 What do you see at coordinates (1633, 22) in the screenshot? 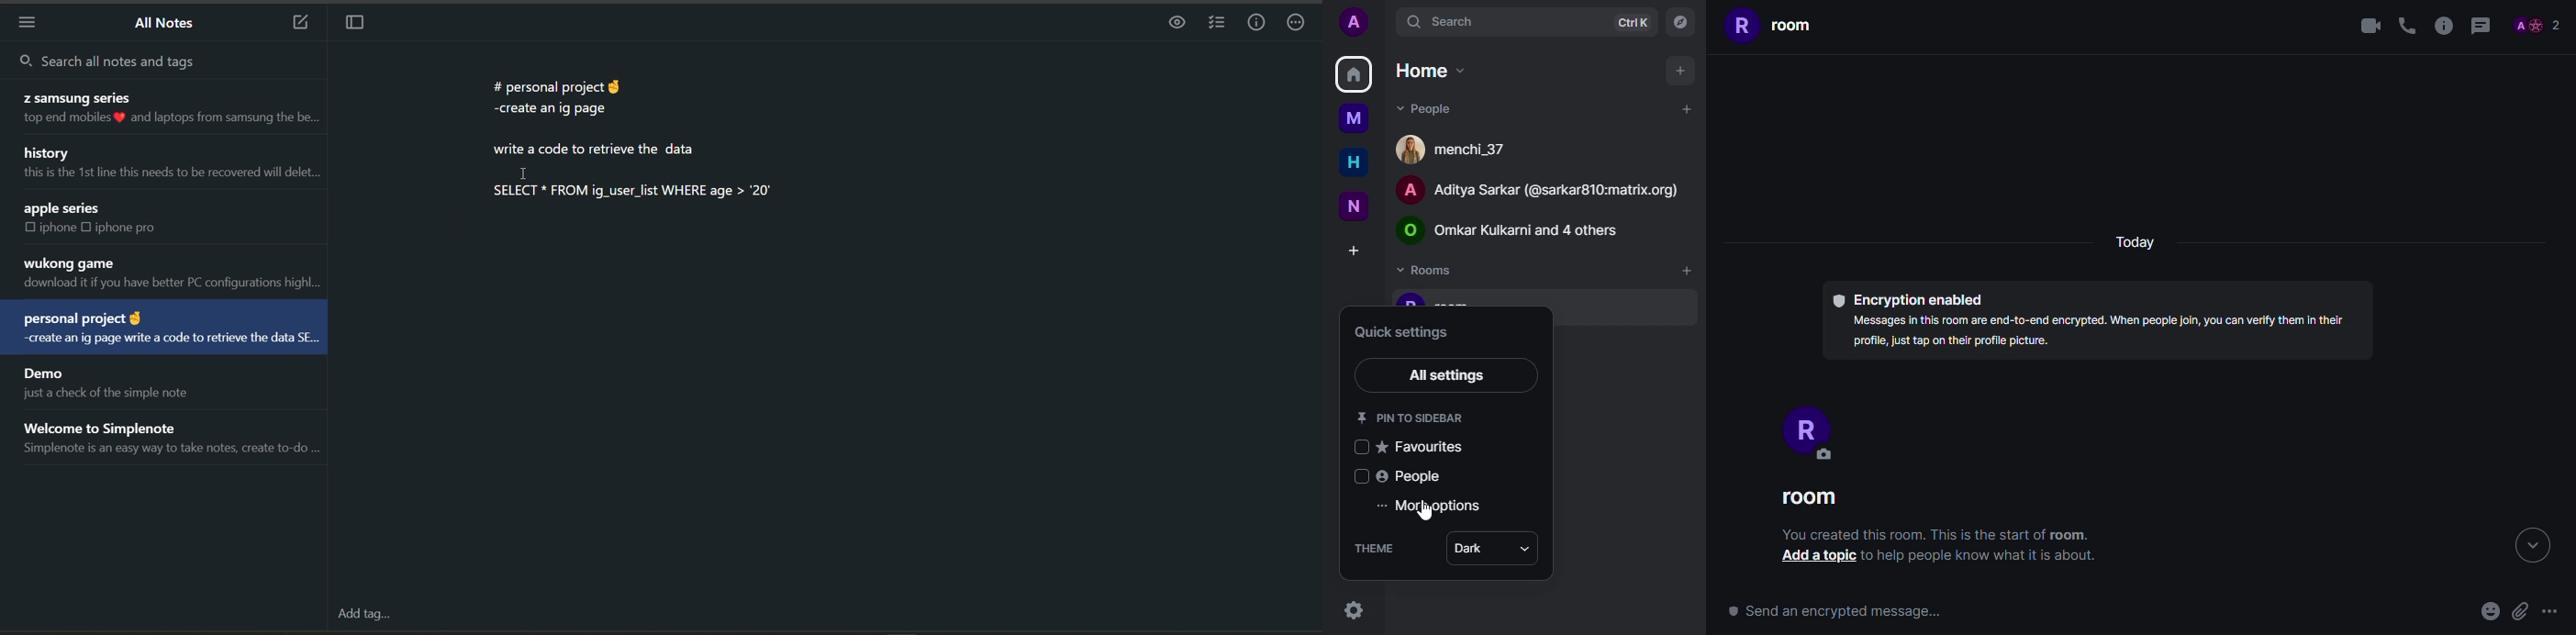
I see `ctrlK` at bounding box center [1633, 22].